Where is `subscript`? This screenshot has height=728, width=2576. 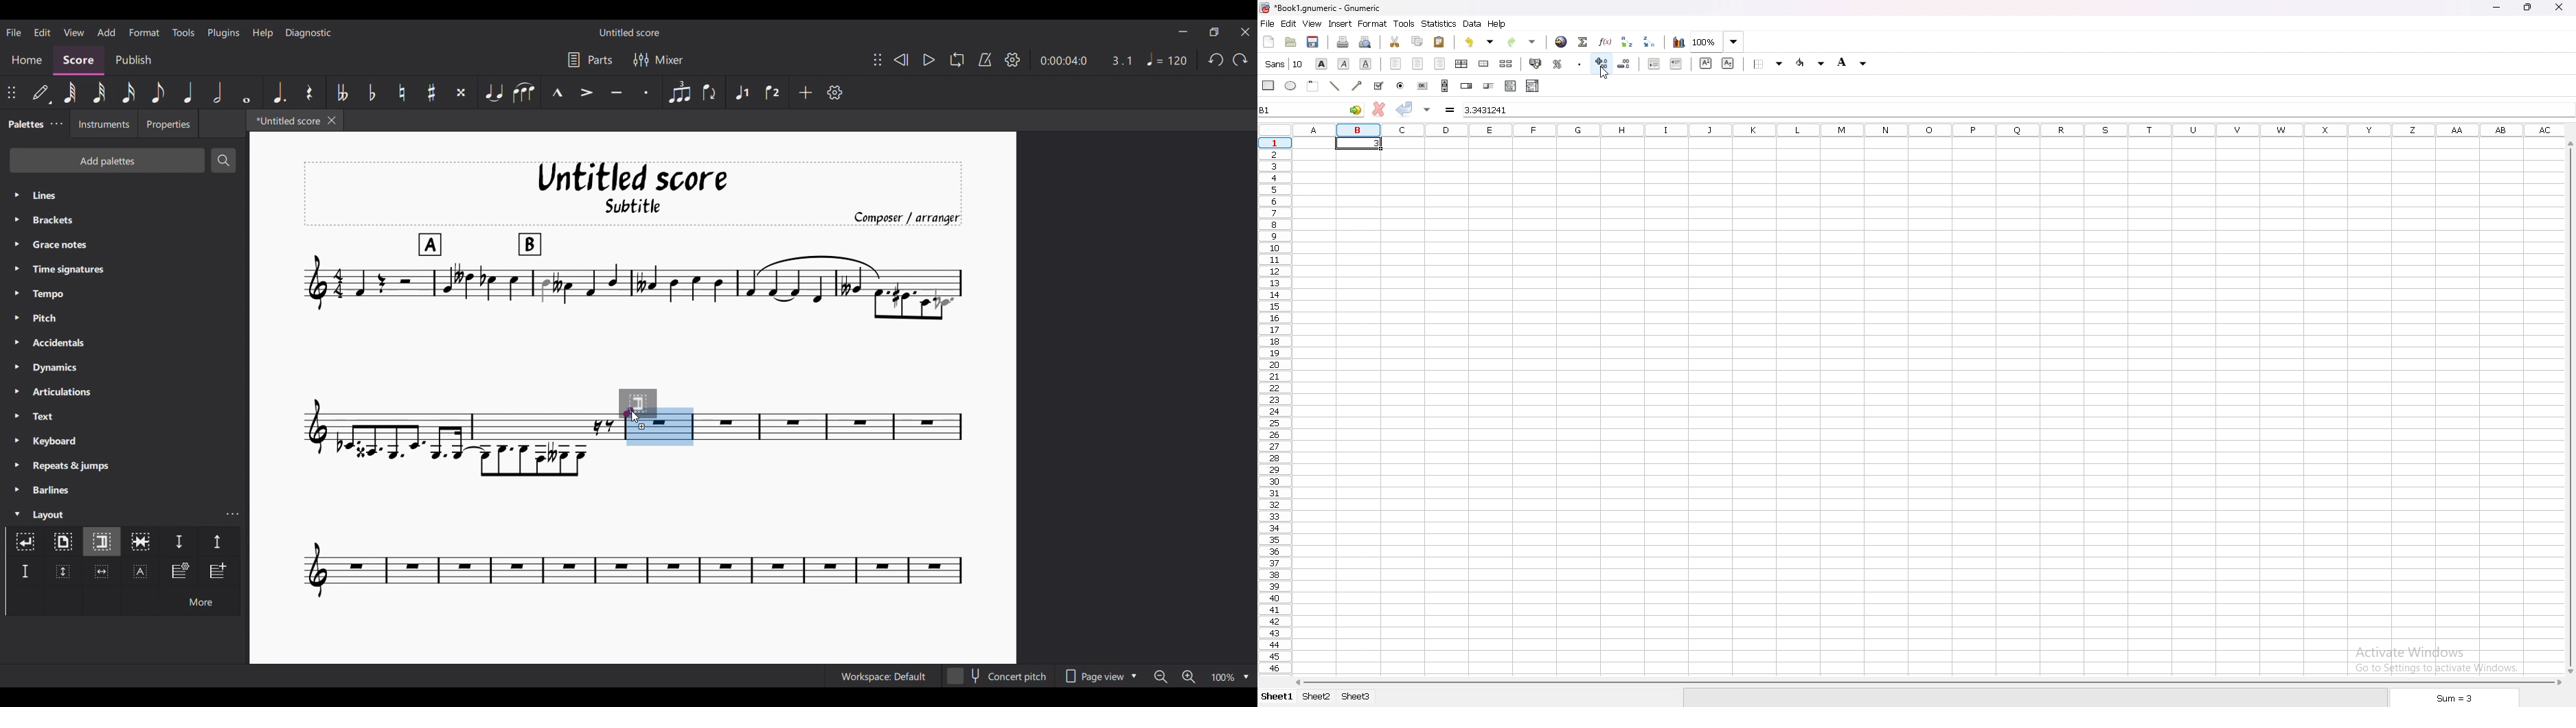
subscript is located at coordinates (1728, 64).